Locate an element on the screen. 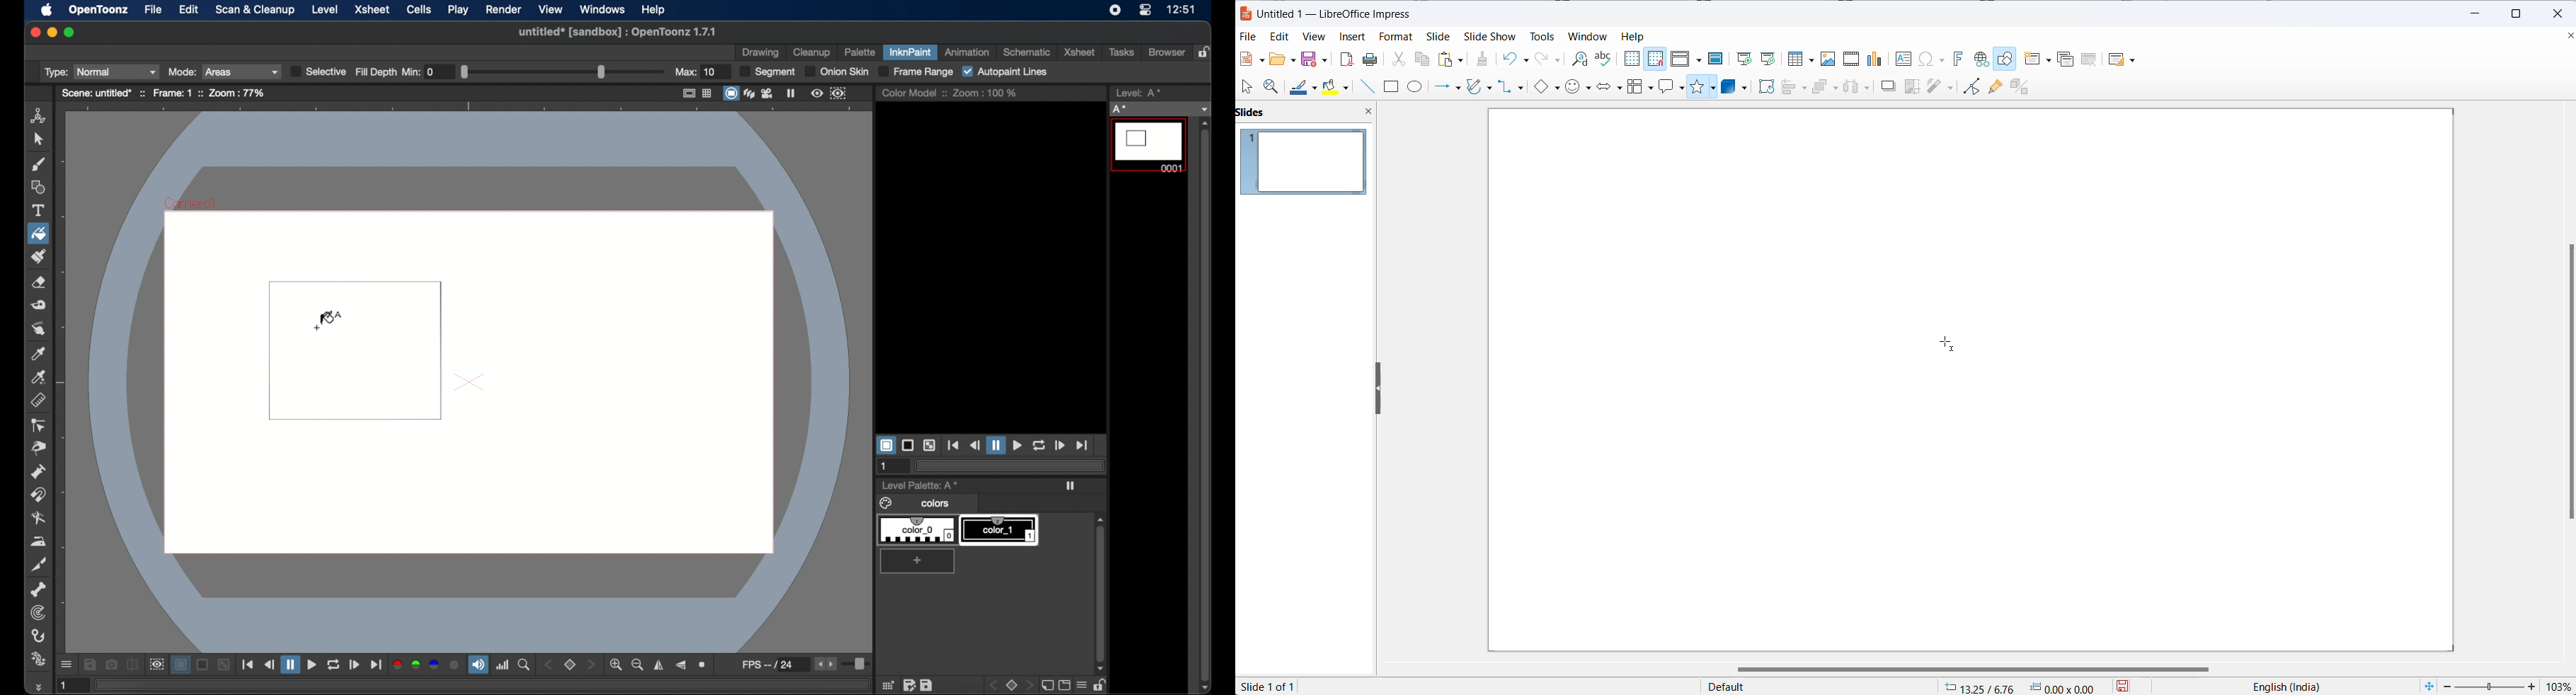  fill tool is located at coordinates (39, 234).